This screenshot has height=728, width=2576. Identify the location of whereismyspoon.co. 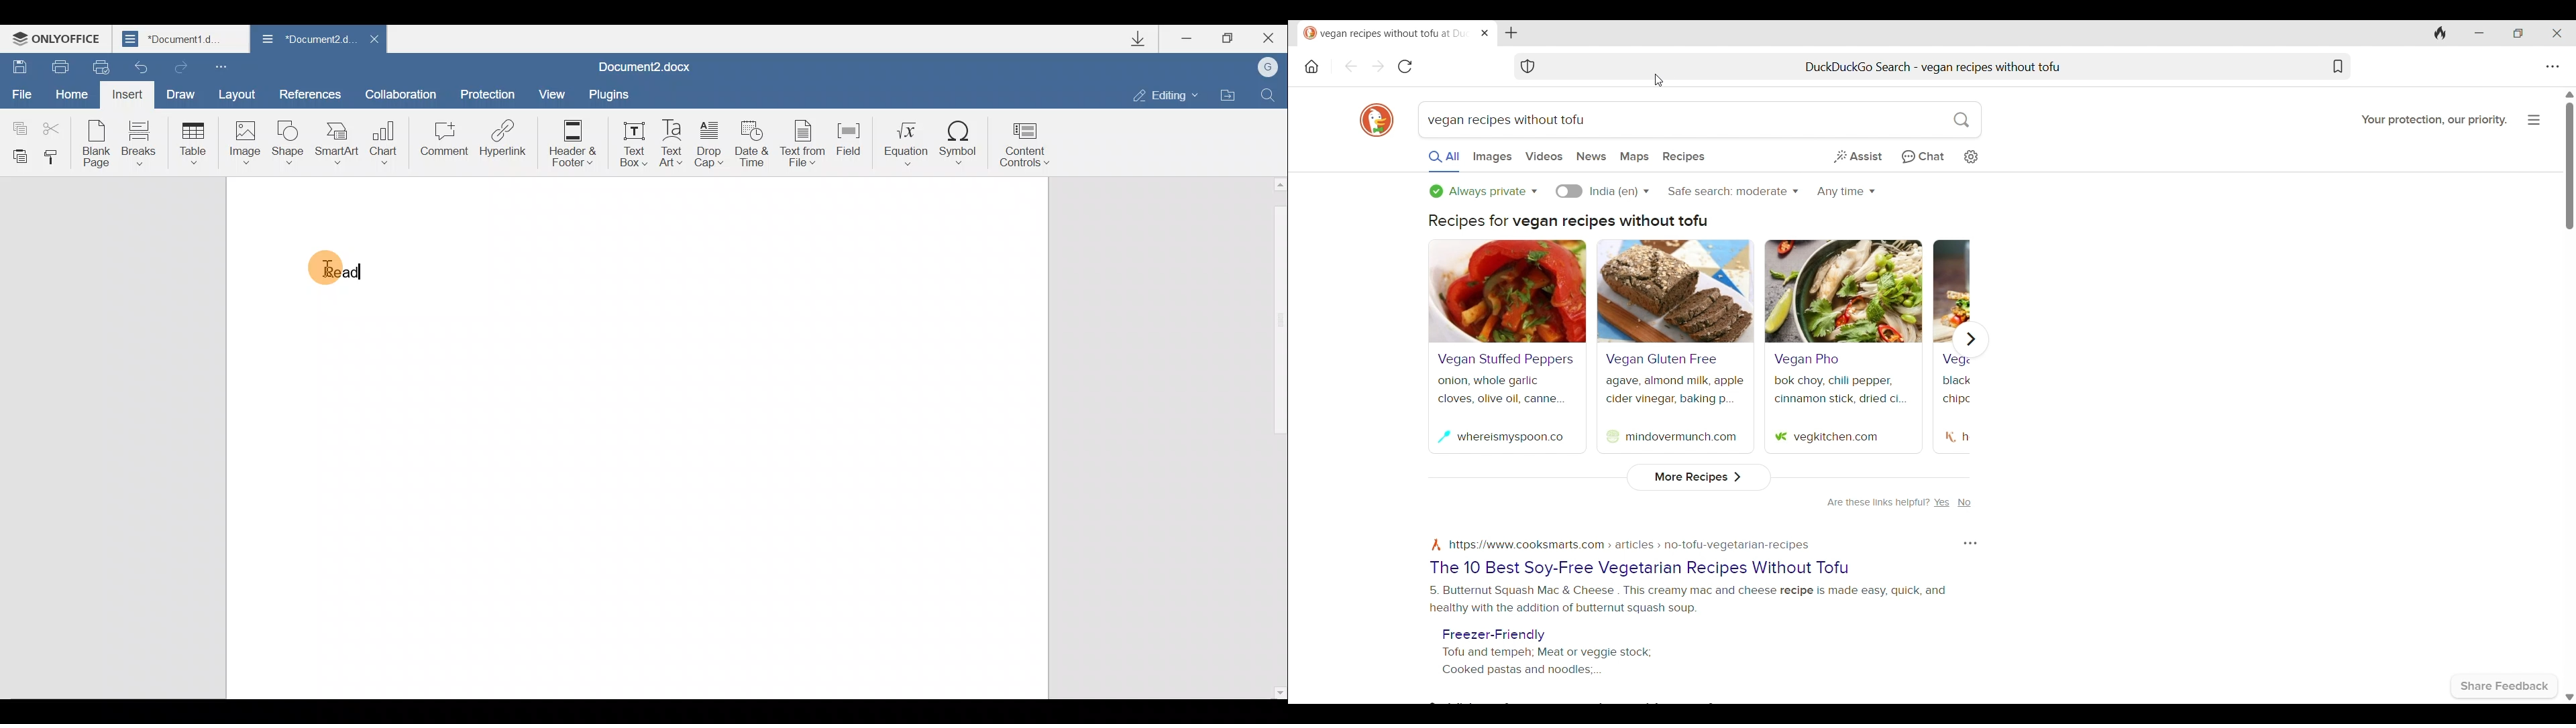
(1511, 438).